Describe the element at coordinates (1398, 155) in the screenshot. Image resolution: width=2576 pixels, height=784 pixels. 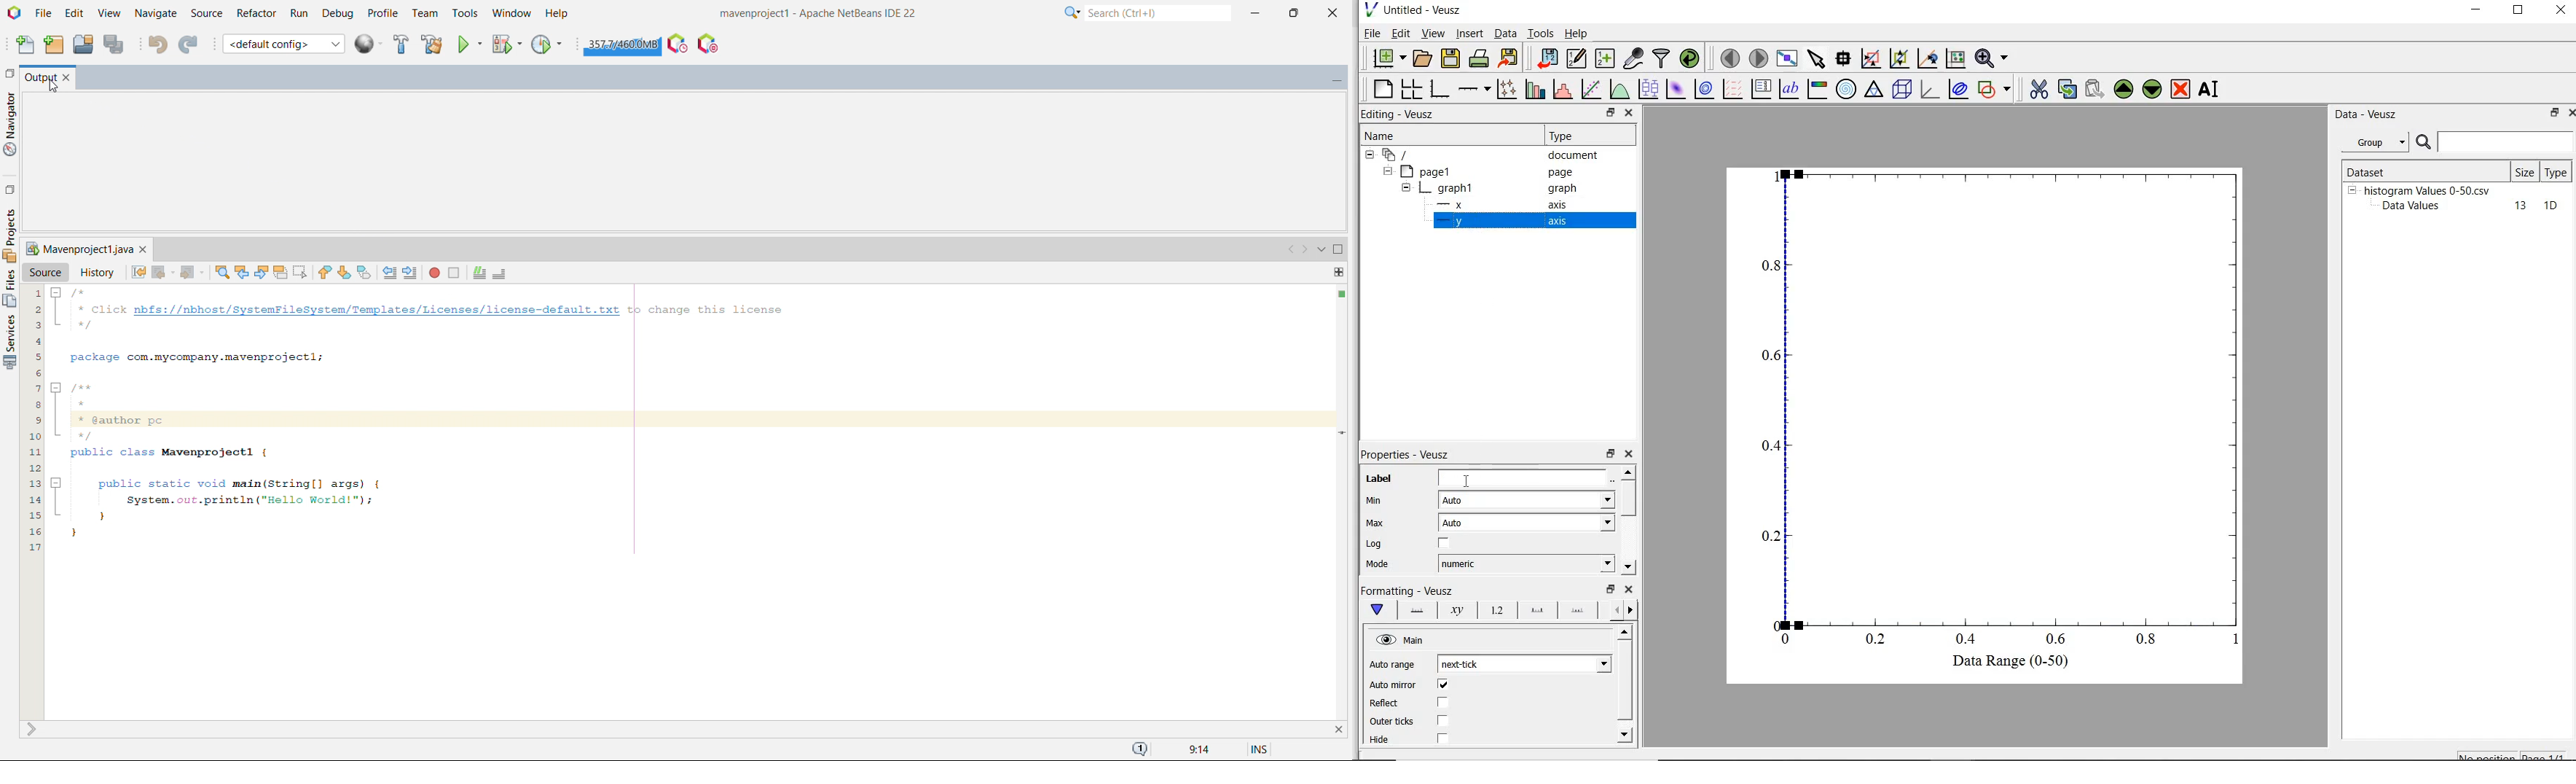
I see `current document` at that location.